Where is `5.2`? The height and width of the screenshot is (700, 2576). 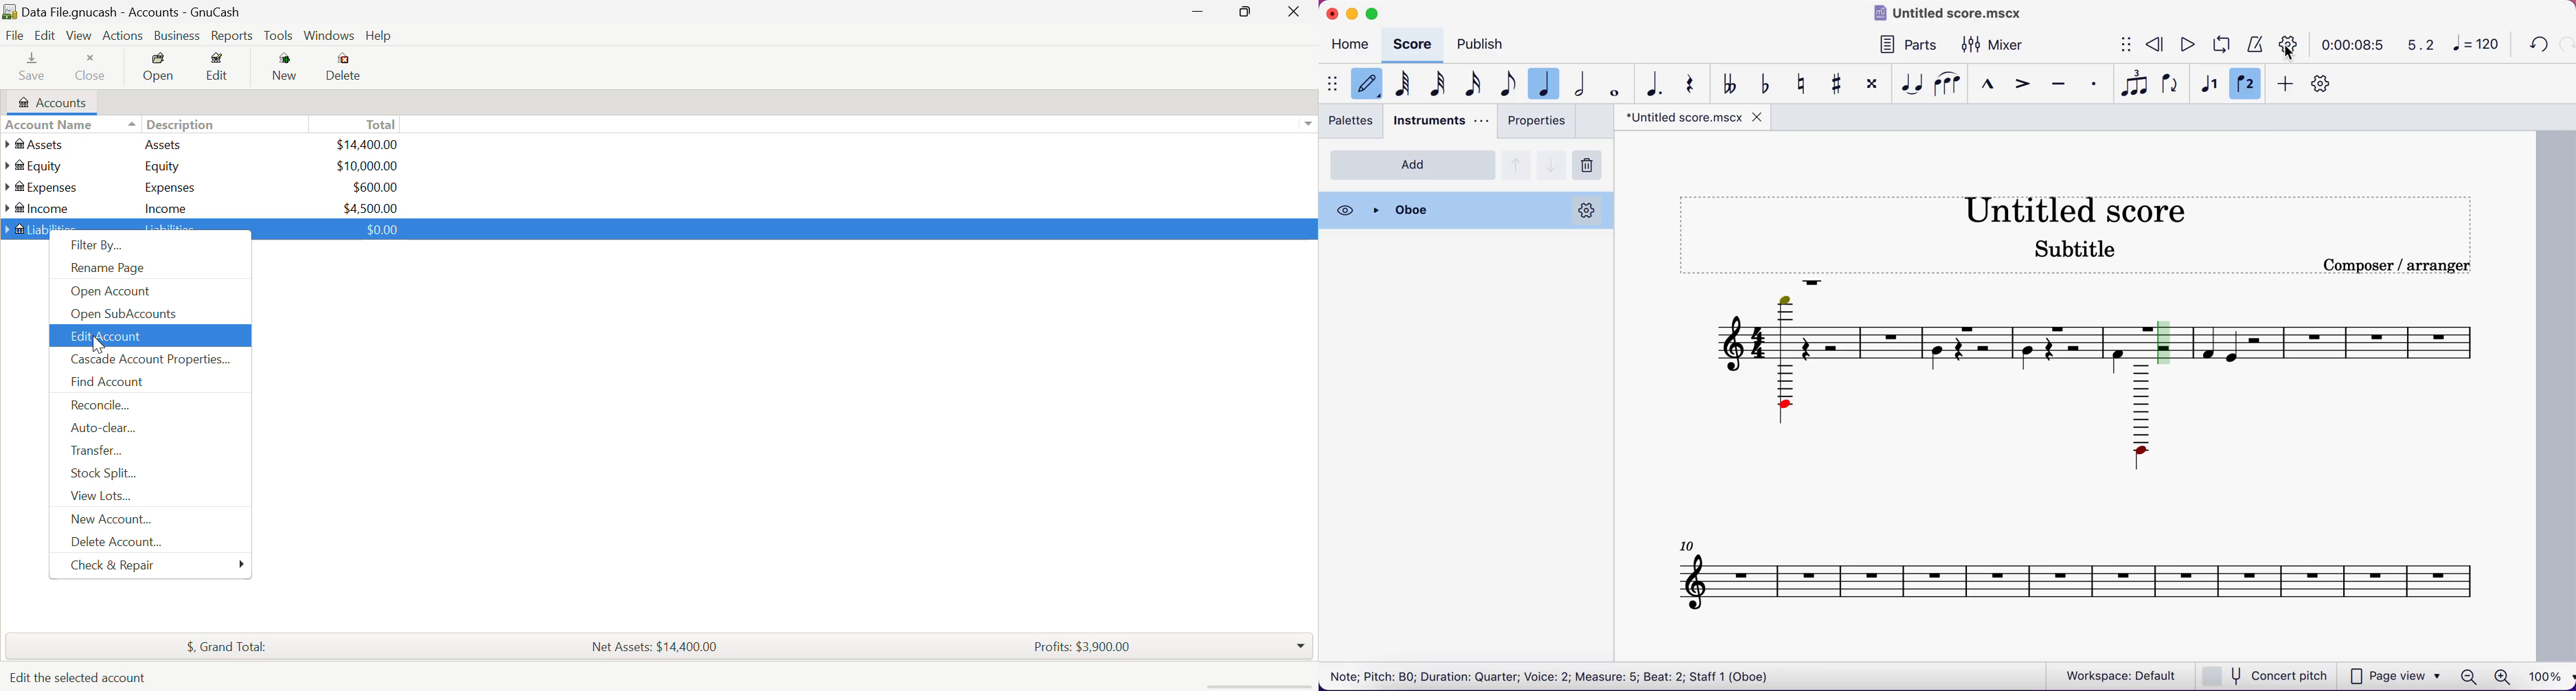 5.2 is located at coordinates (2415, 45).